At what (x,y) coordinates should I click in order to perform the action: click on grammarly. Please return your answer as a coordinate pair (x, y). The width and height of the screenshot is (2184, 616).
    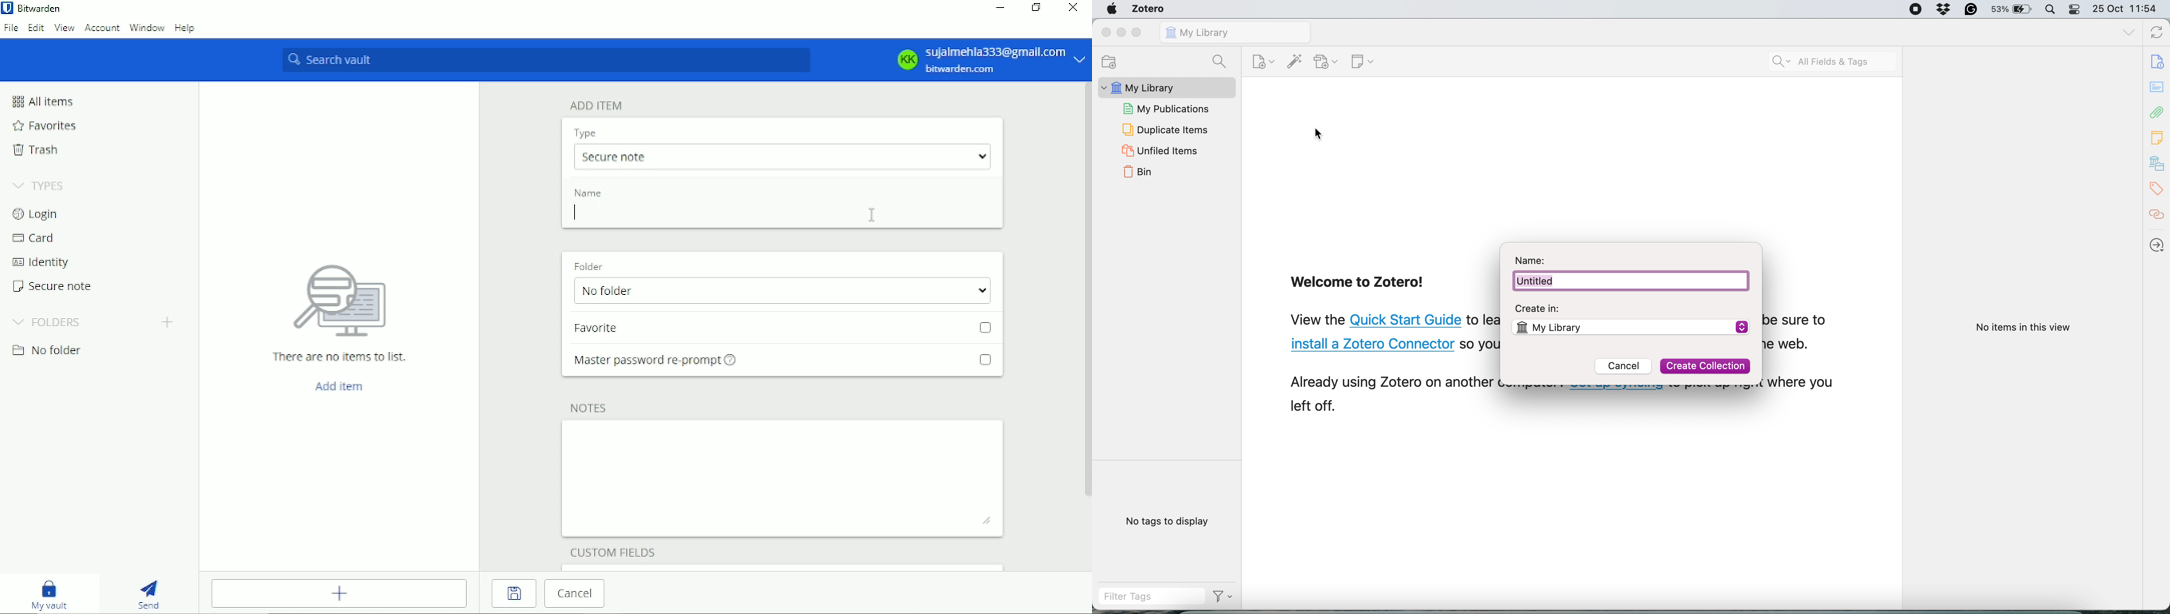
    Looking at the image, I should click on (1971, 9).